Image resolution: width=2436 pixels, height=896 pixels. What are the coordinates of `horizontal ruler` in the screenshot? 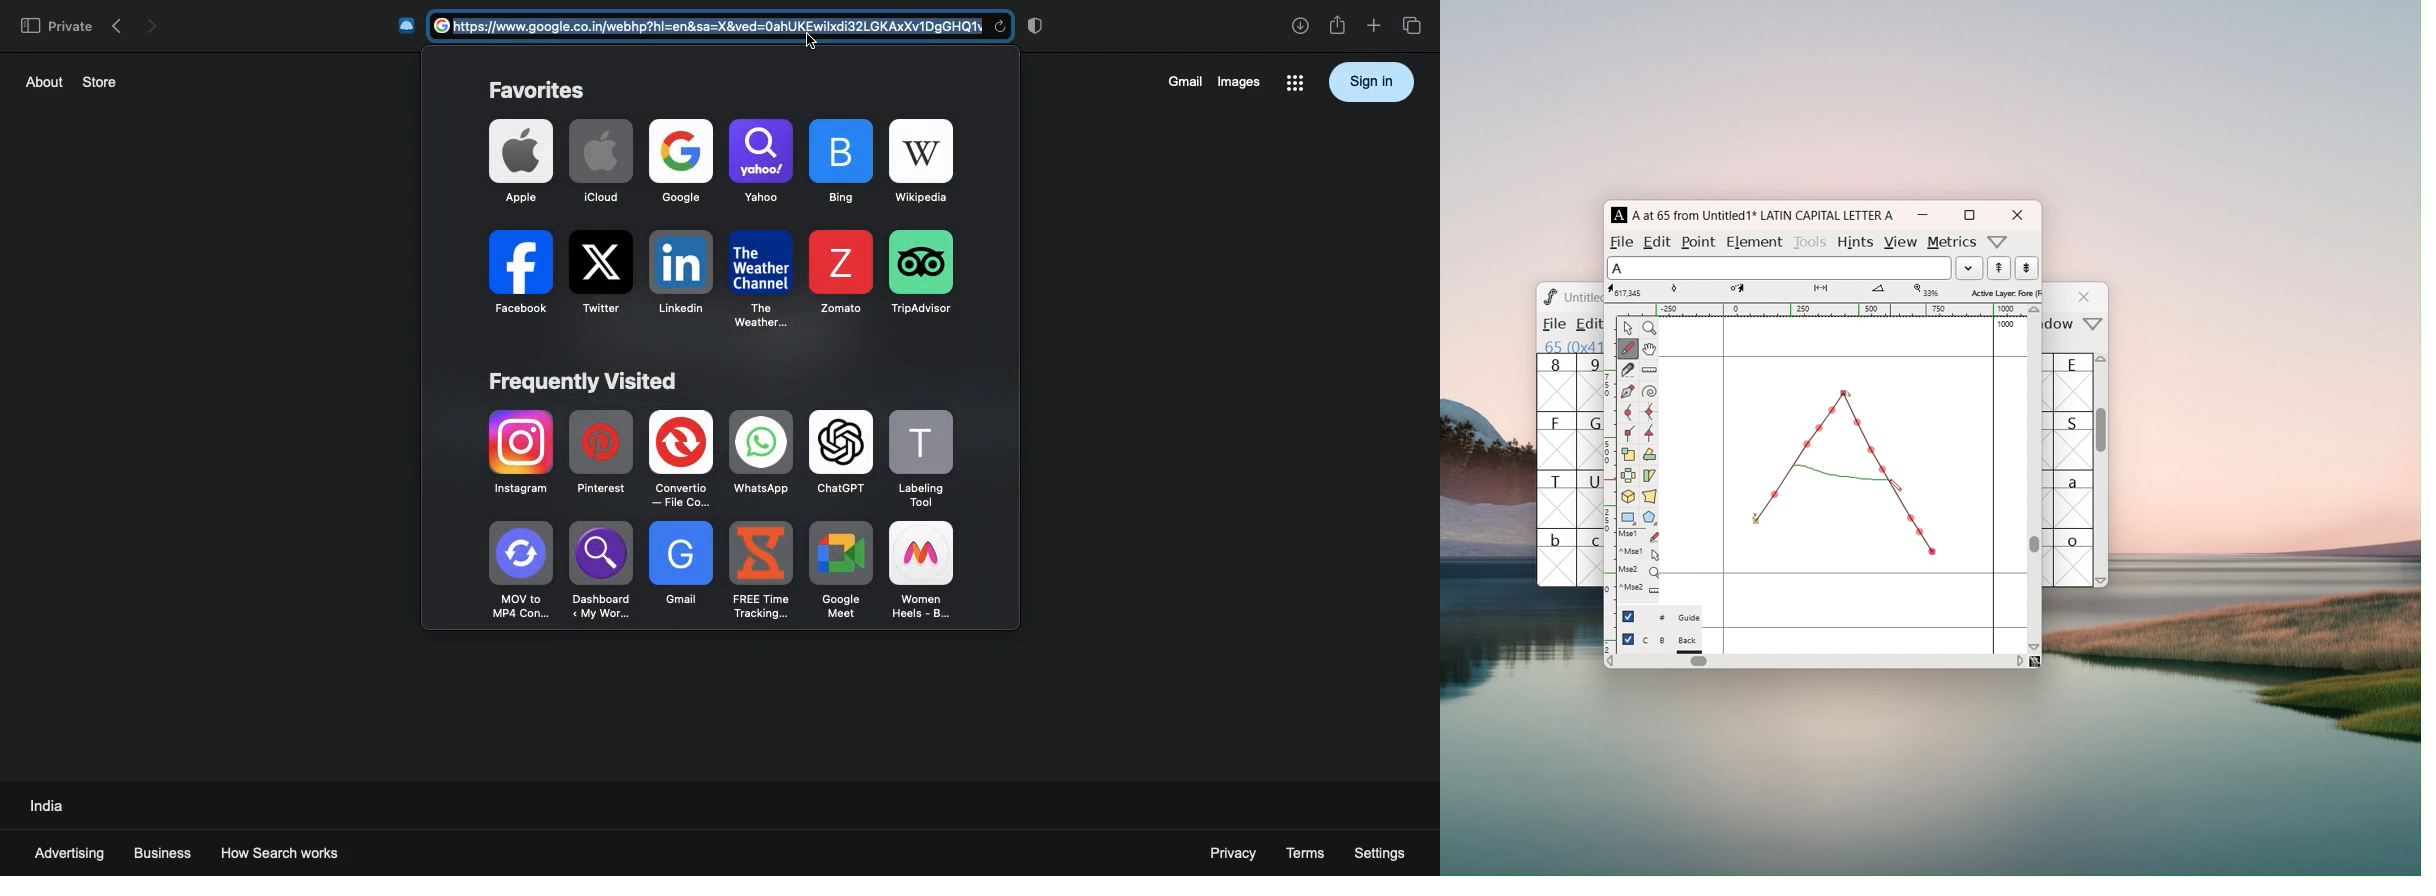 It's located at (1822, 310).